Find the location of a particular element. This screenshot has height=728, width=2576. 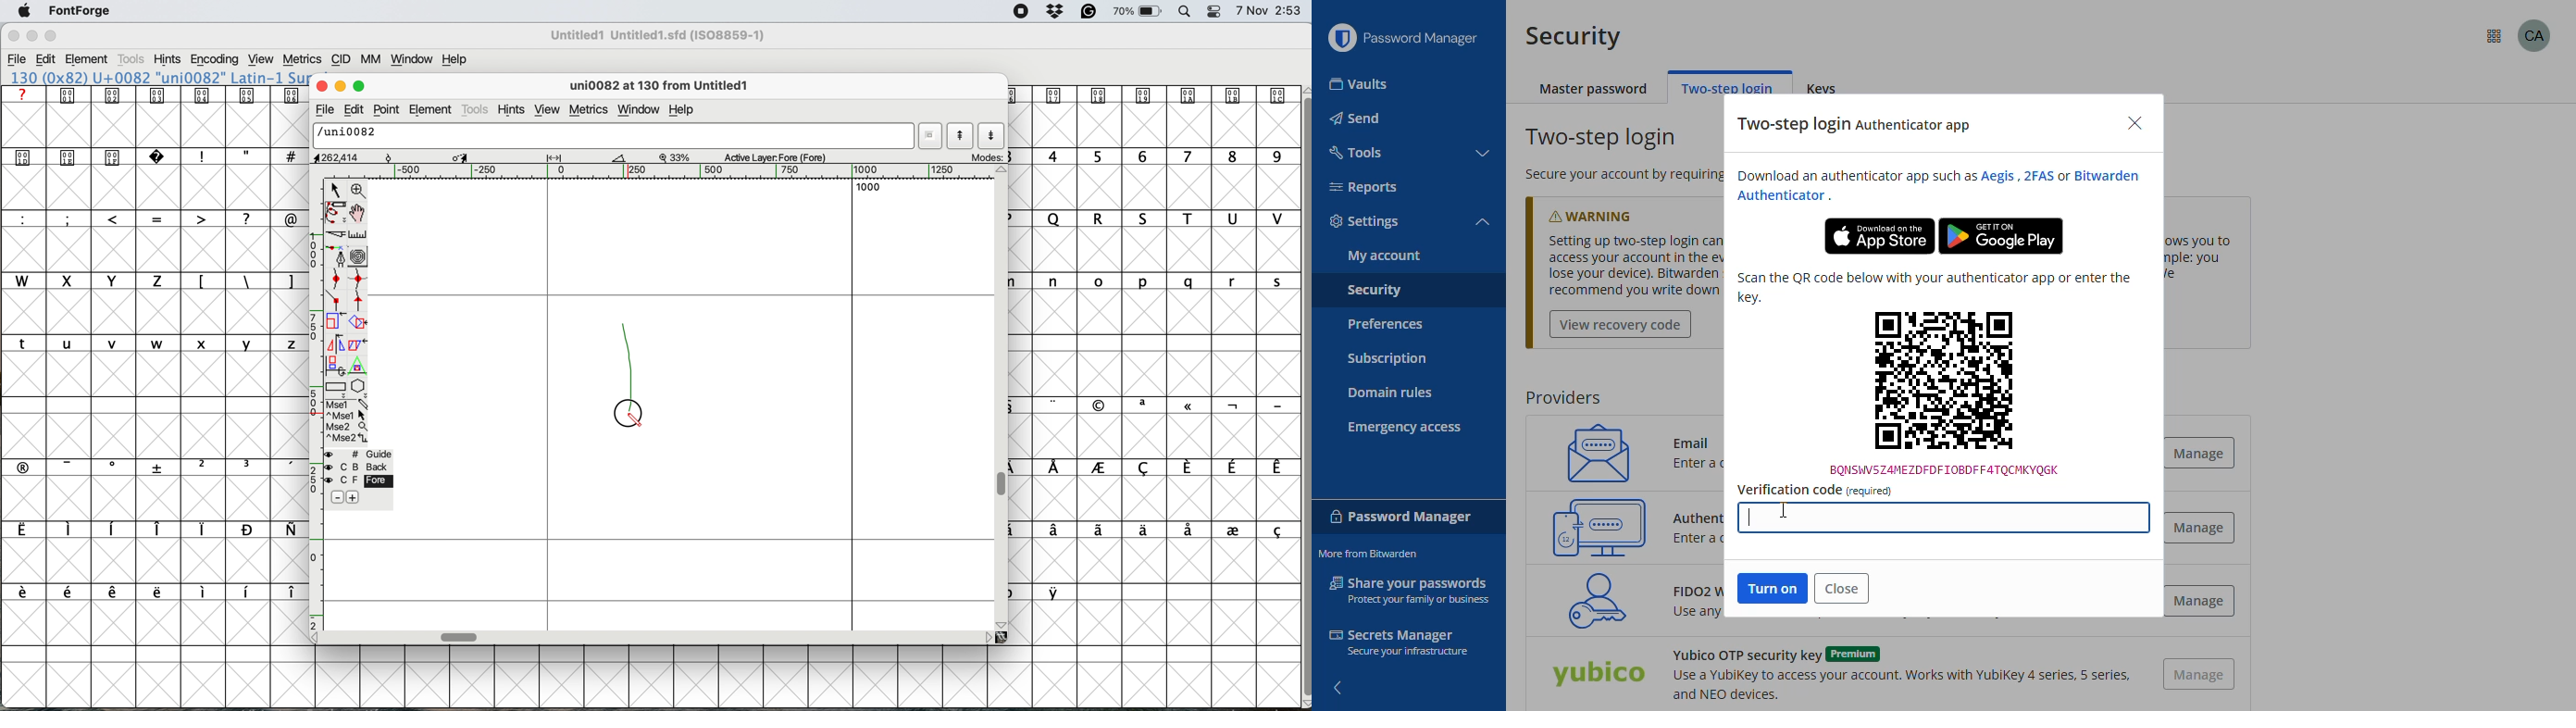

Enter a code generated by an authenticator app like Bitwarden Authenticator. is located at coordinates (1700, 539).